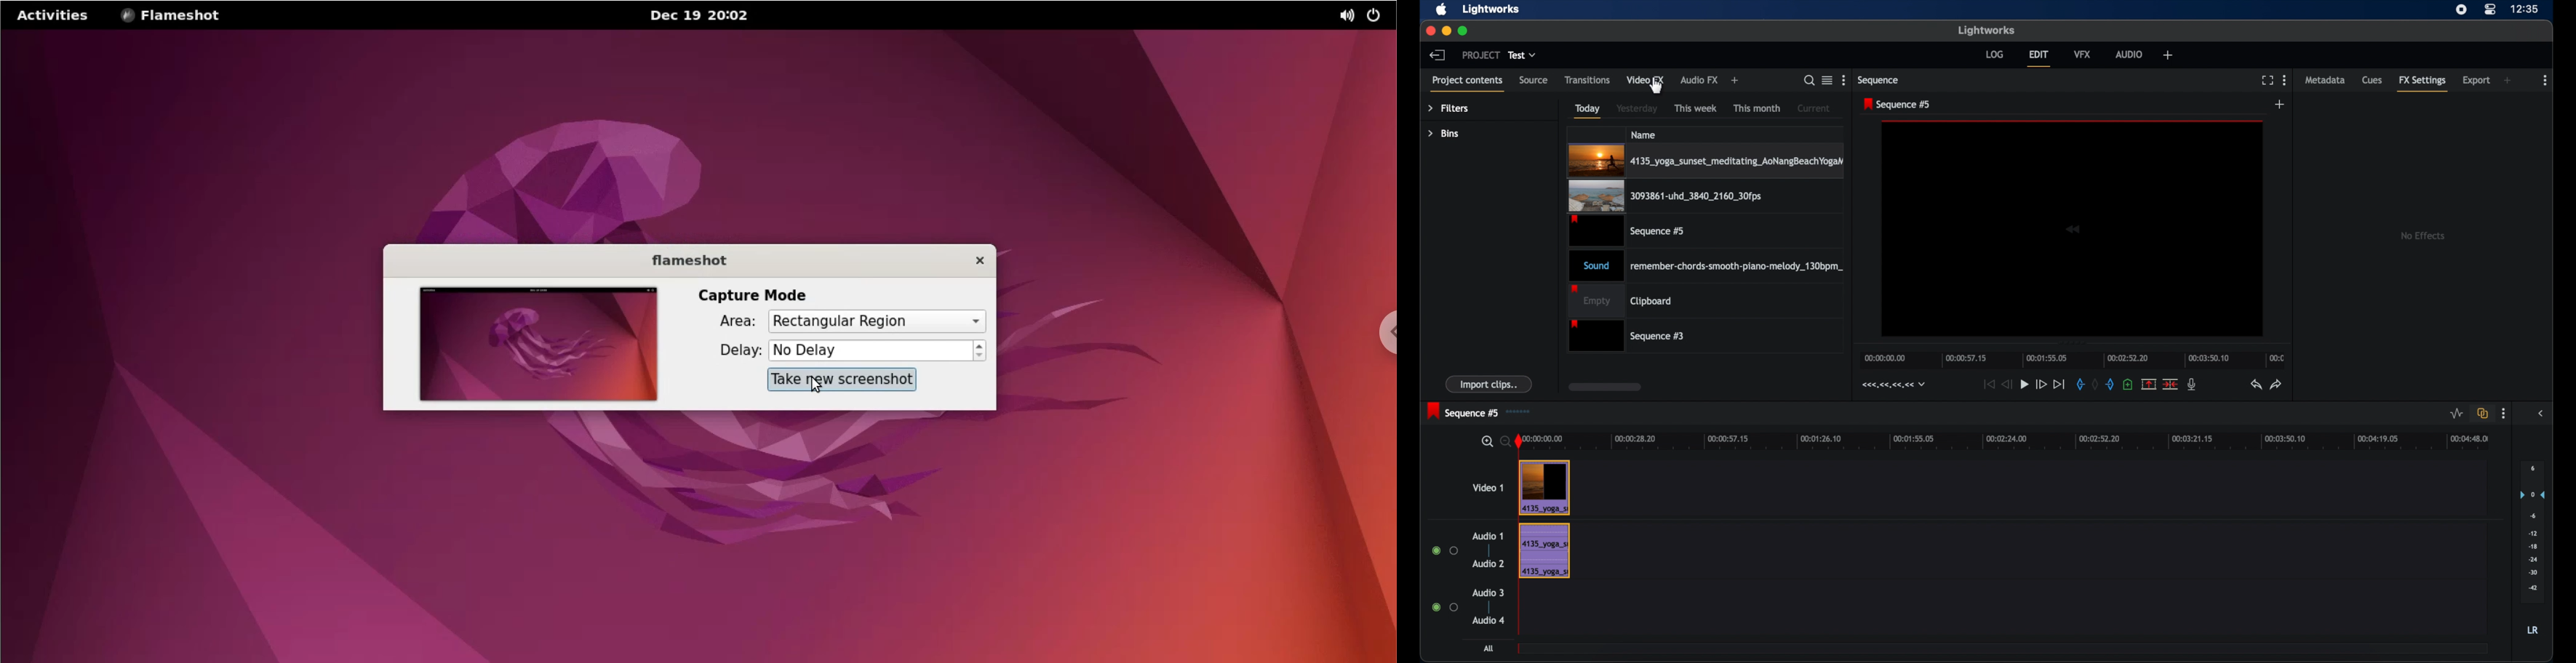 Image resolution: width=2576 pixels, height=672 pixels. What do you see at coordinates (2129, 53) in the screenshot?
I see `audio` at bounding box center [2129, 53].